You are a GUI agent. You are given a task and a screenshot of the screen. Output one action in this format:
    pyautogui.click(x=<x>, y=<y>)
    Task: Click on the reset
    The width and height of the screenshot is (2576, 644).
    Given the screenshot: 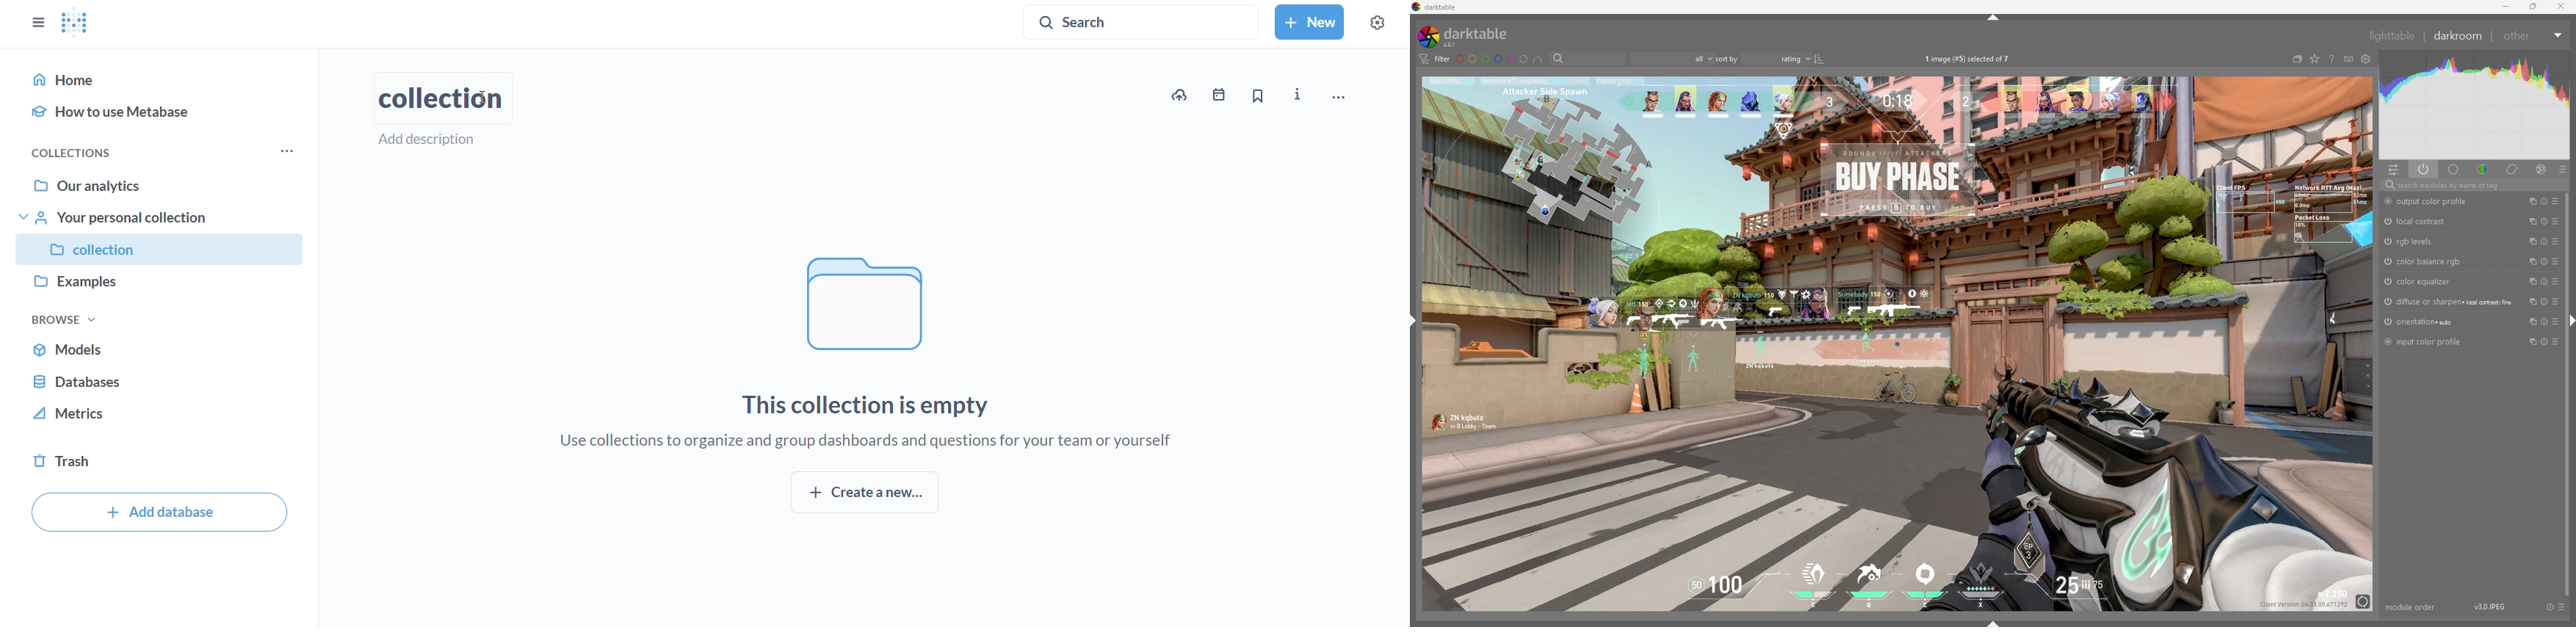 What is the action you would take?
    pyautogui.click(x=2544, y=201)
    